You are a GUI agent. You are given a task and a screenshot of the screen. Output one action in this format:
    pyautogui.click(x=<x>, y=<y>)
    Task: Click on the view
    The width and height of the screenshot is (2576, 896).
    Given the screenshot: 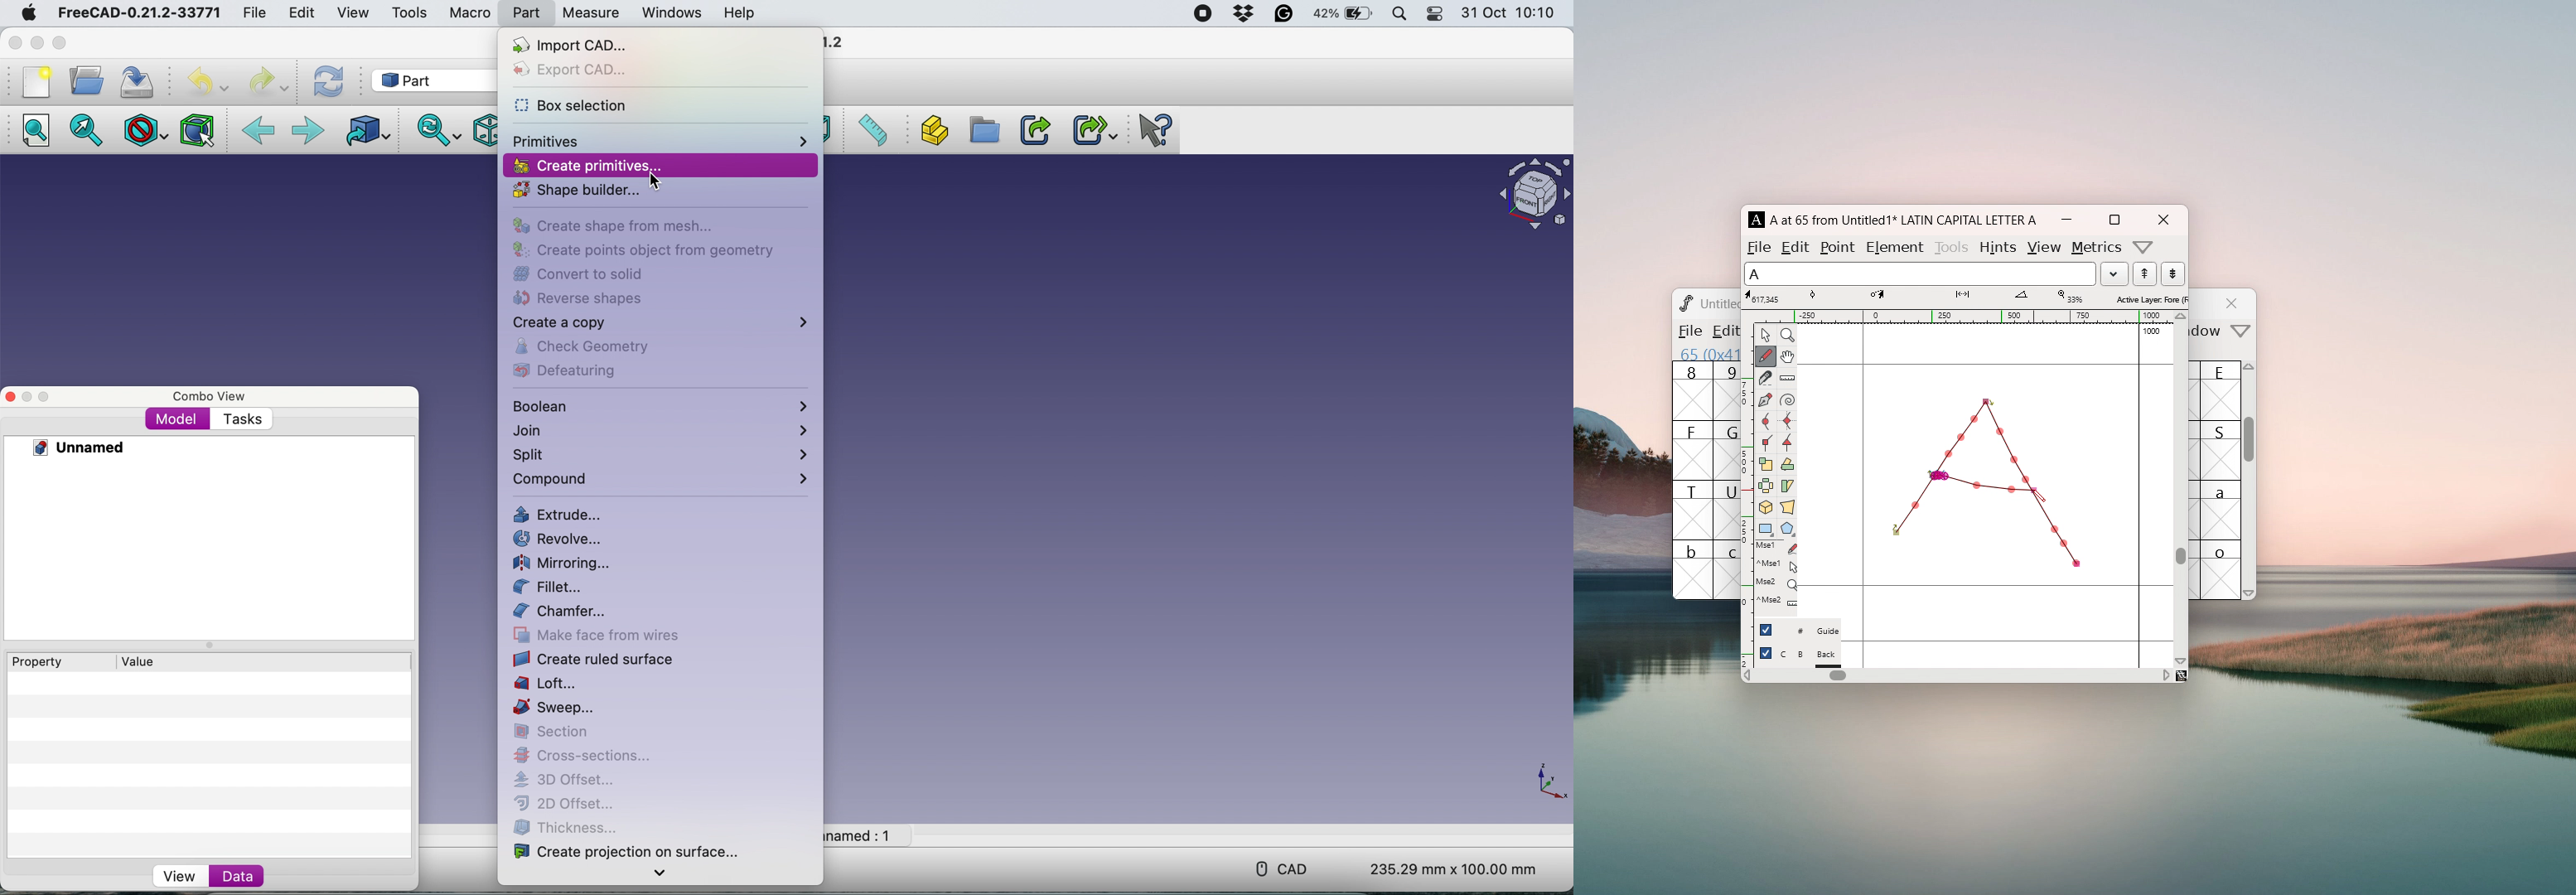 What is the action you would take?
    pyautogui.click(x=2043, y=248)
    